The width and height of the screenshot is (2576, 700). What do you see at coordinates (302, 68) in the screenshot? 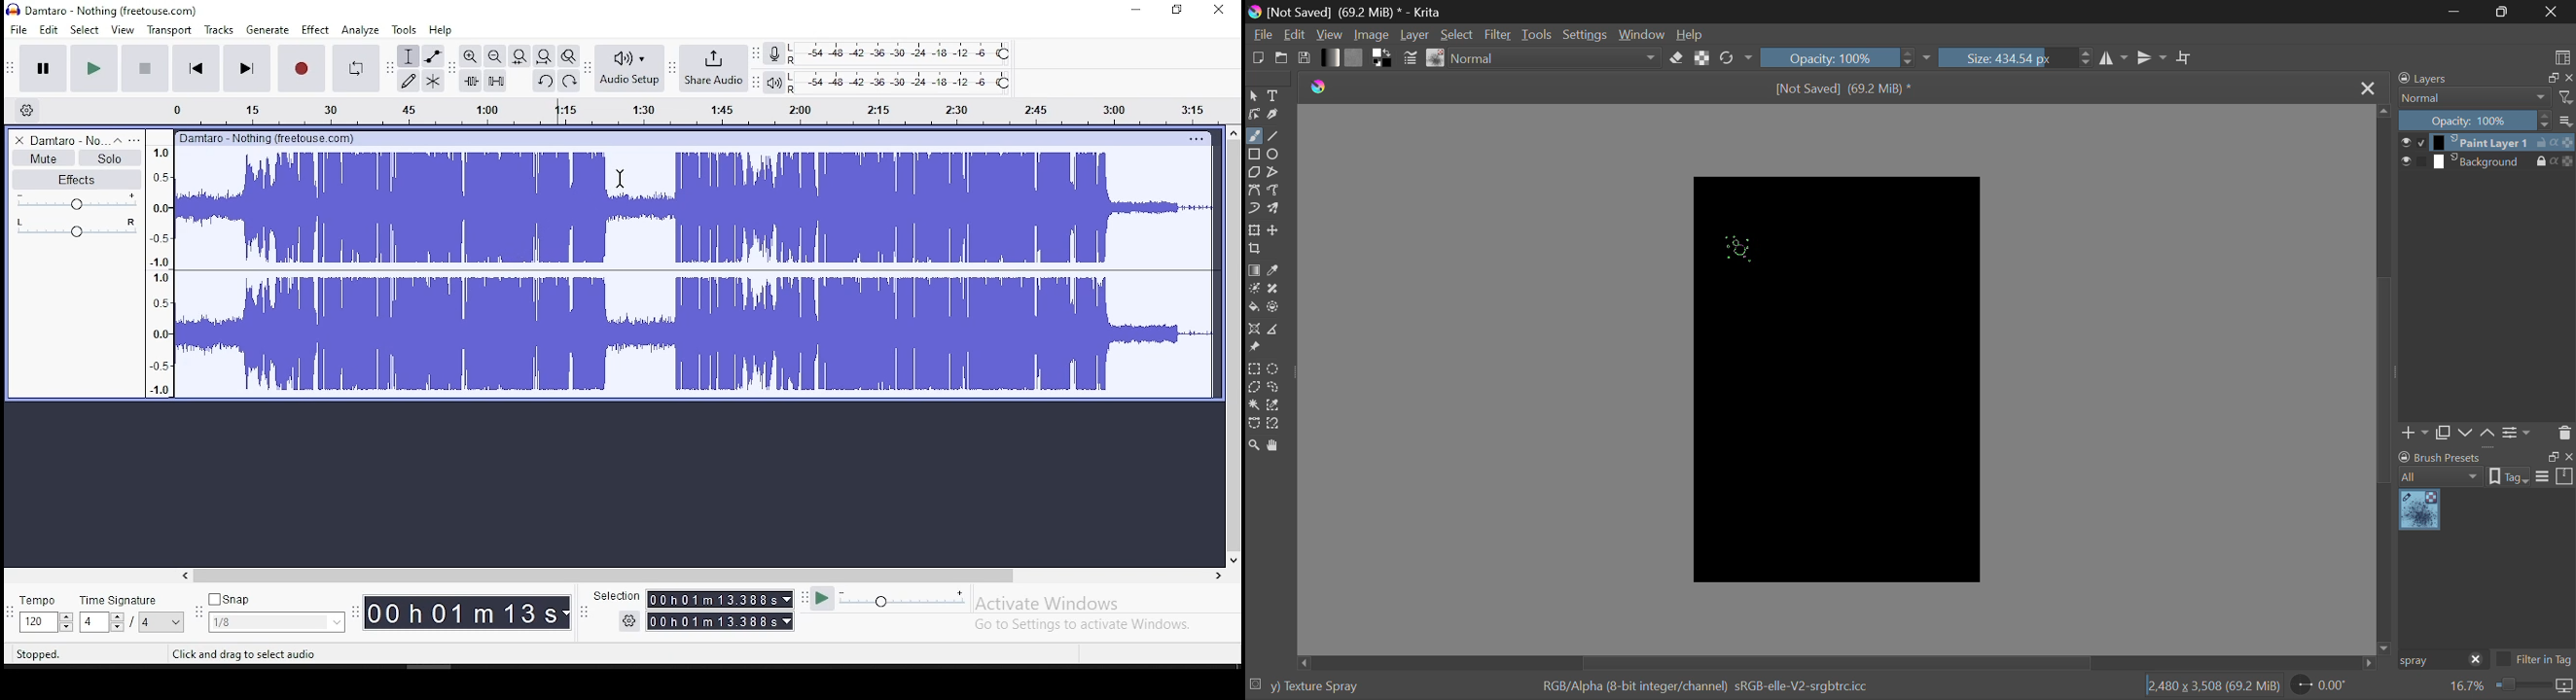
I see `record` at bounding box center [302, 68].